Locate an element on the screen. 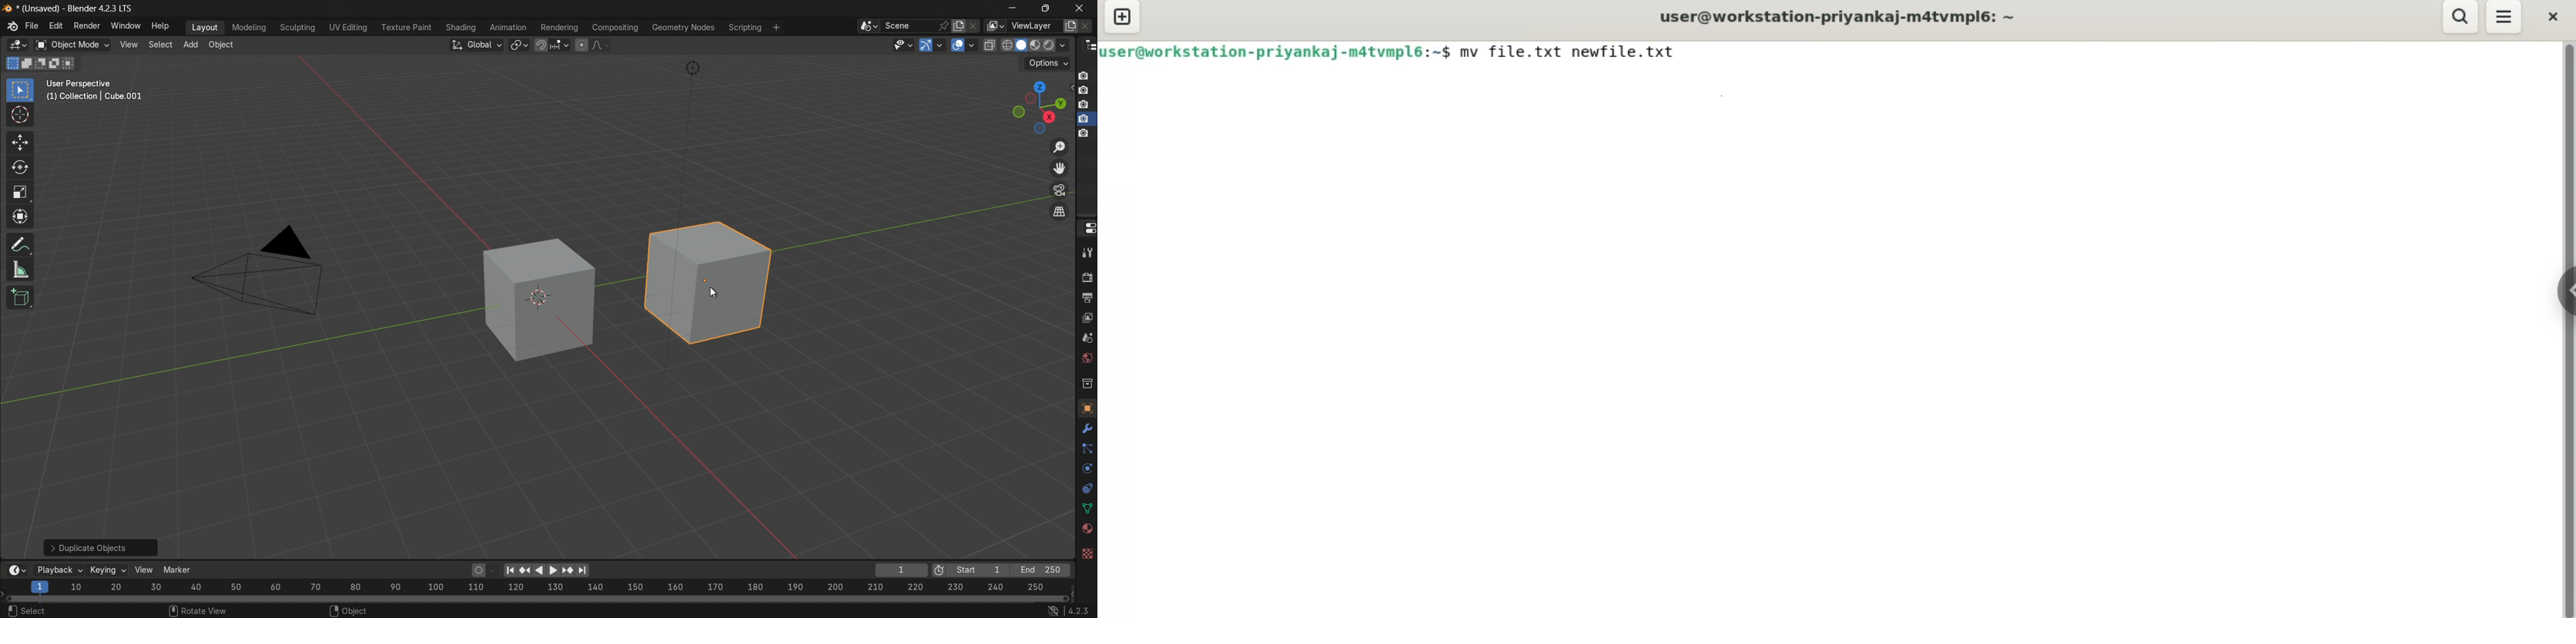 This screenshot has width=2576, height=644. sculpting menu is located at coordinates (295, 27).